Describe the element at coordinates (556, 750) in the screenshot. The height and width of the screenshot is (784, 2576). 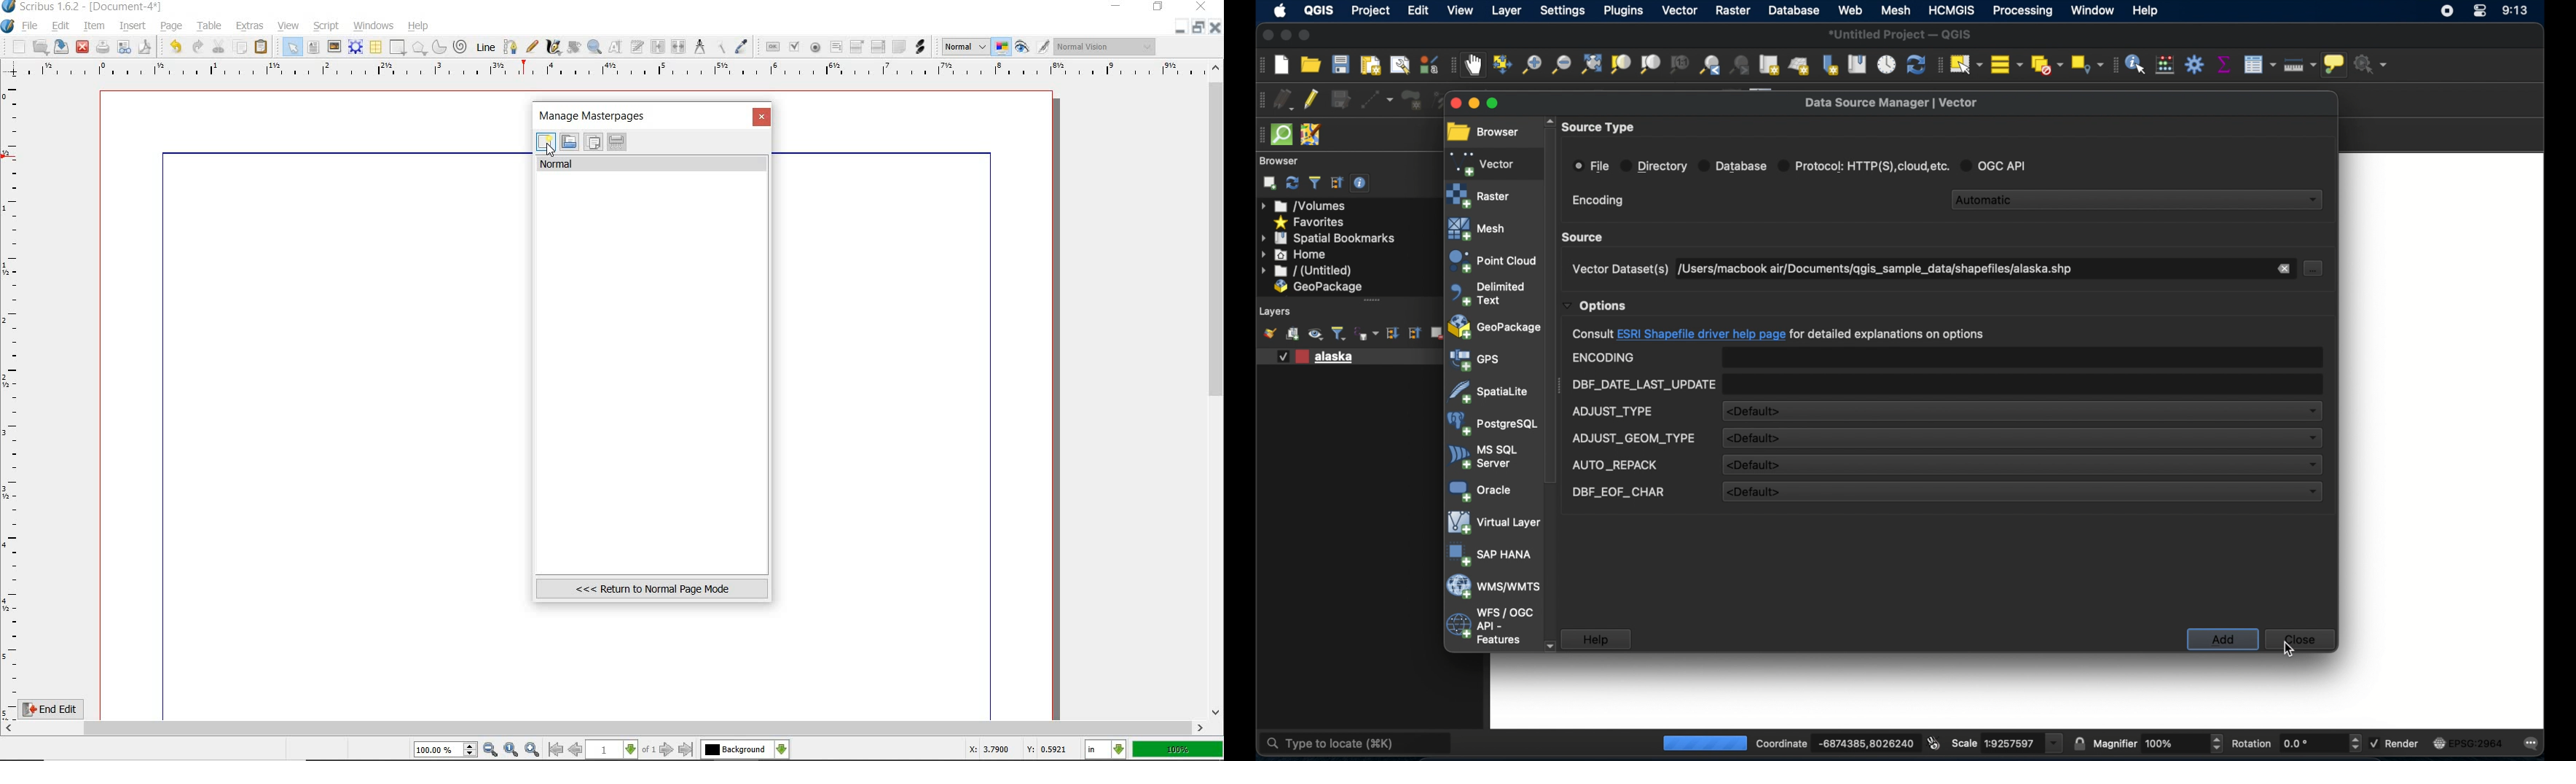
I see `go to first page` at that location.